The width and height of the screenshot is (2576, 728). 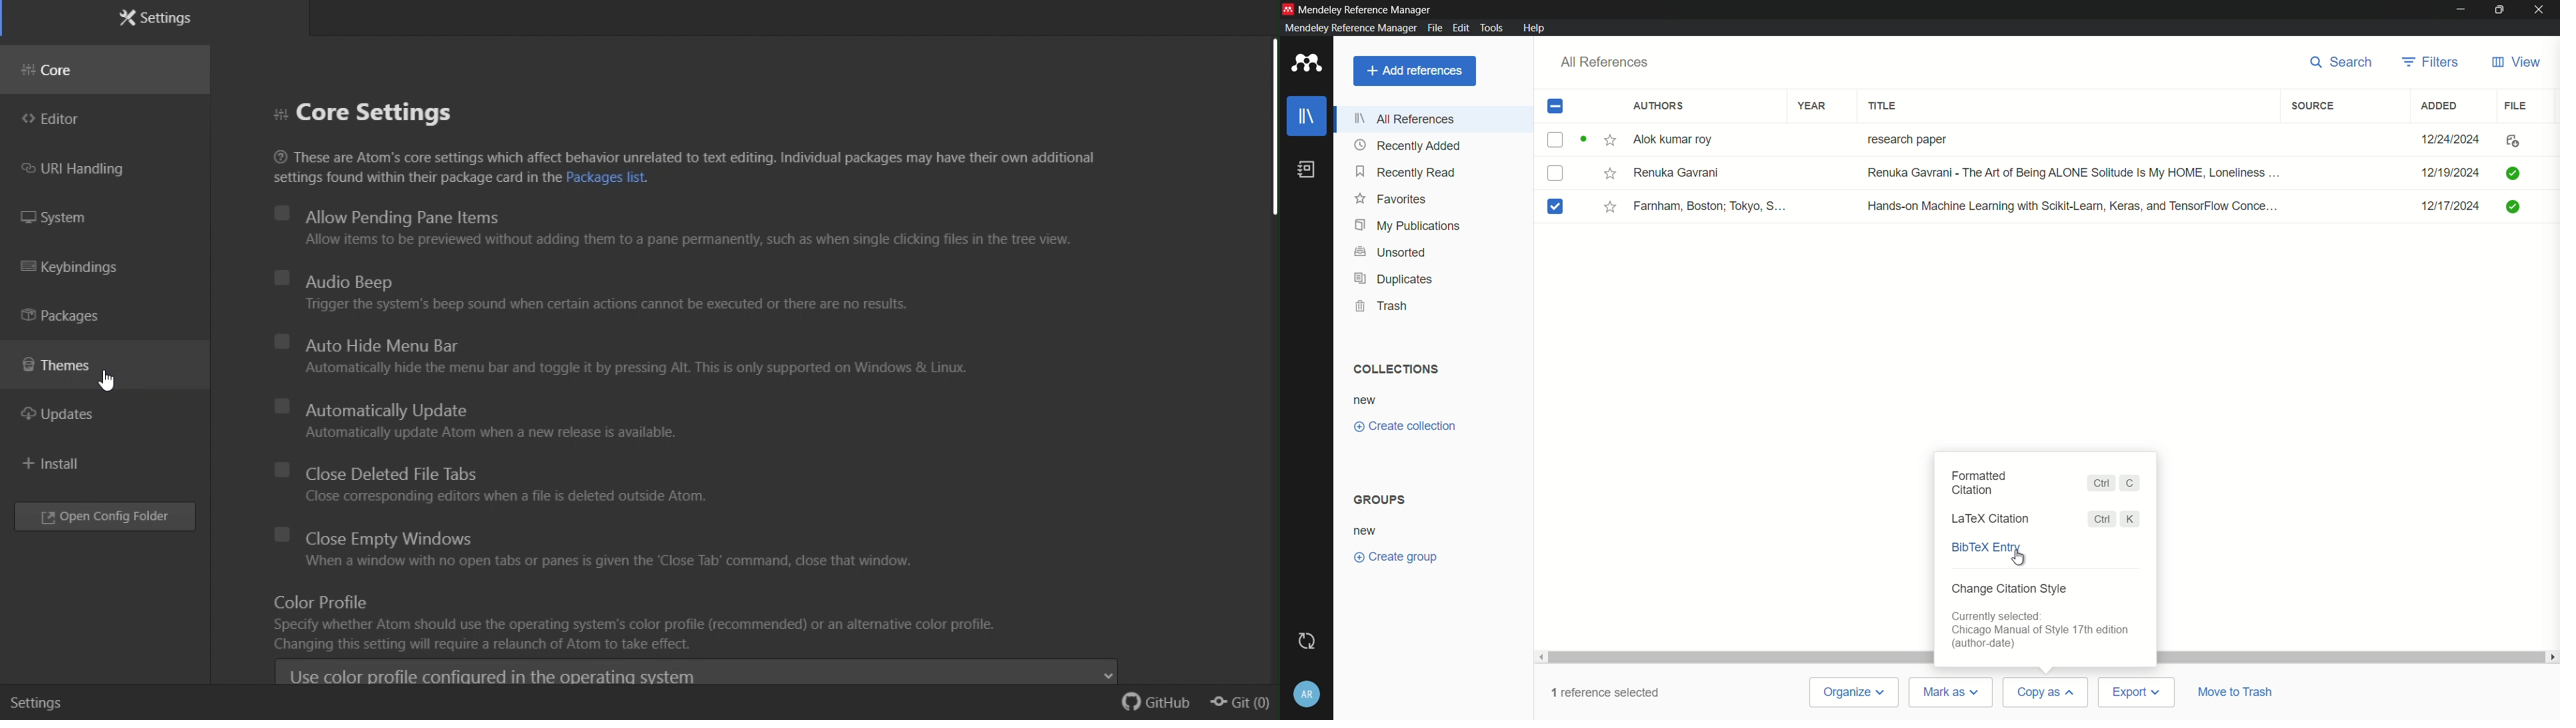 What do you see at coordinates (114, 378) in the screenshot?
I see `cursor` at bounding box center [114, 378].